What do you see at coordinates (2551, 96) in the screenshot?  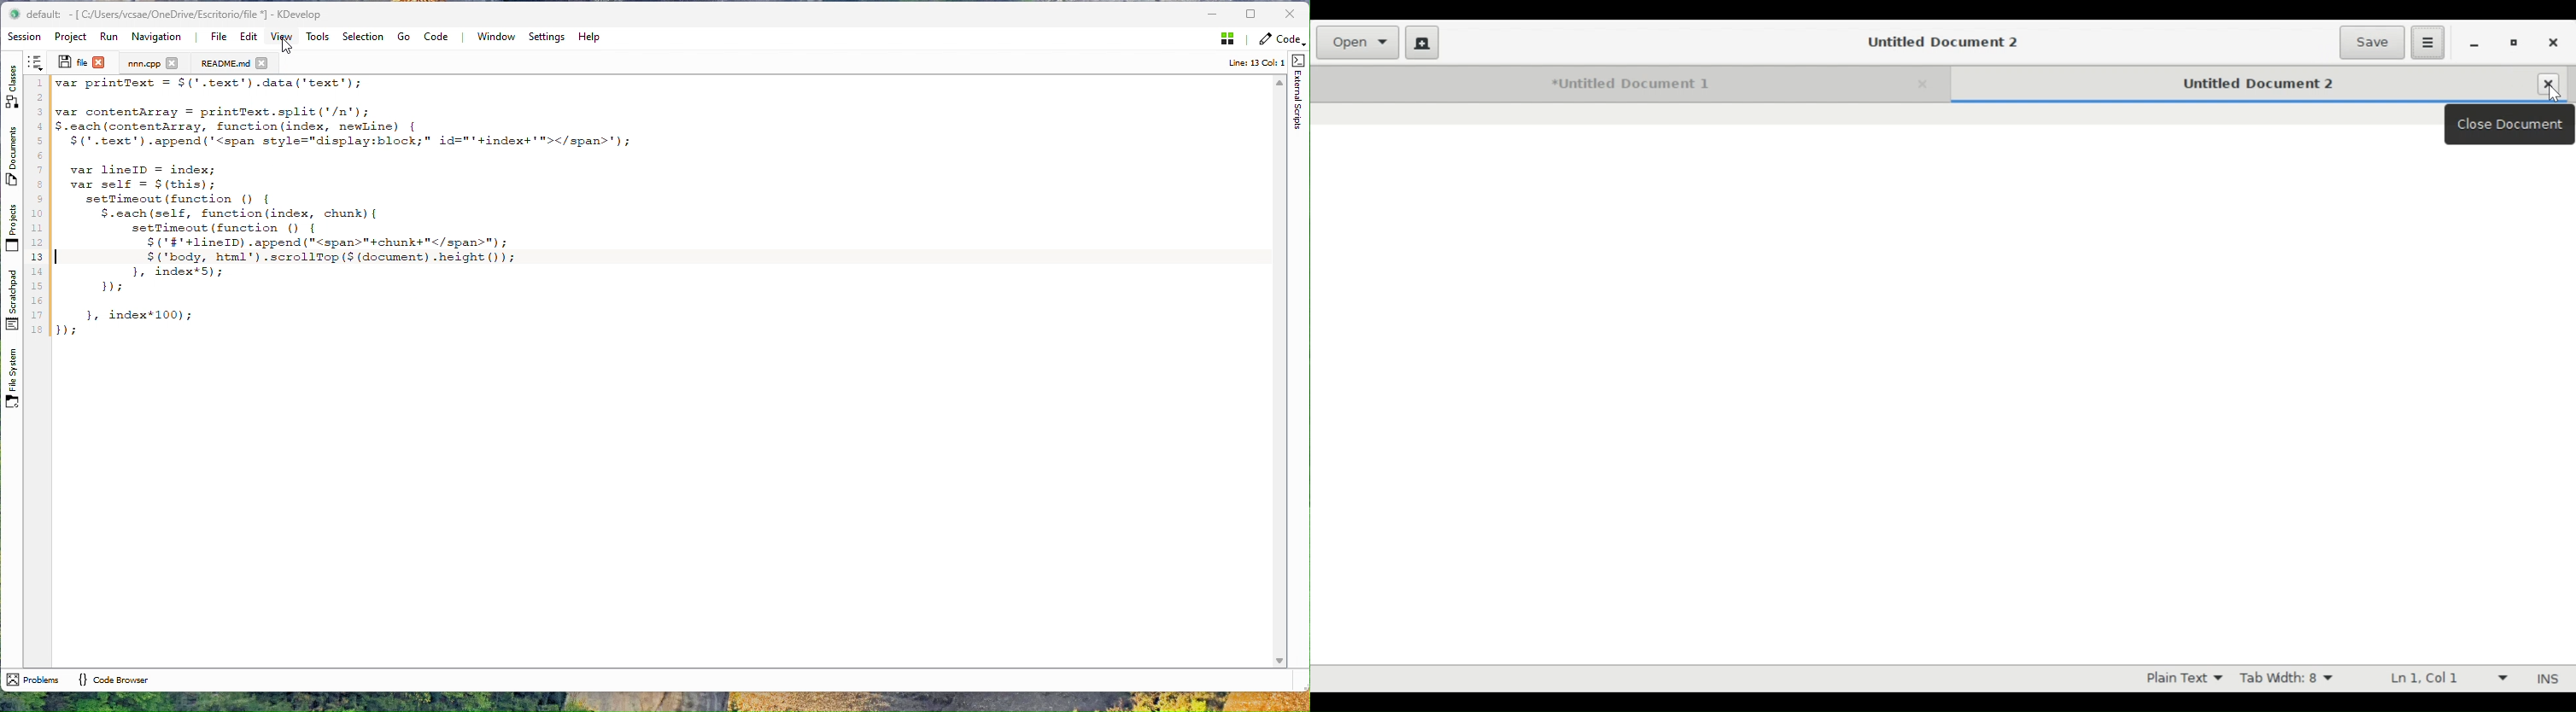 I see `Close` at bounding box center [2551, 96].